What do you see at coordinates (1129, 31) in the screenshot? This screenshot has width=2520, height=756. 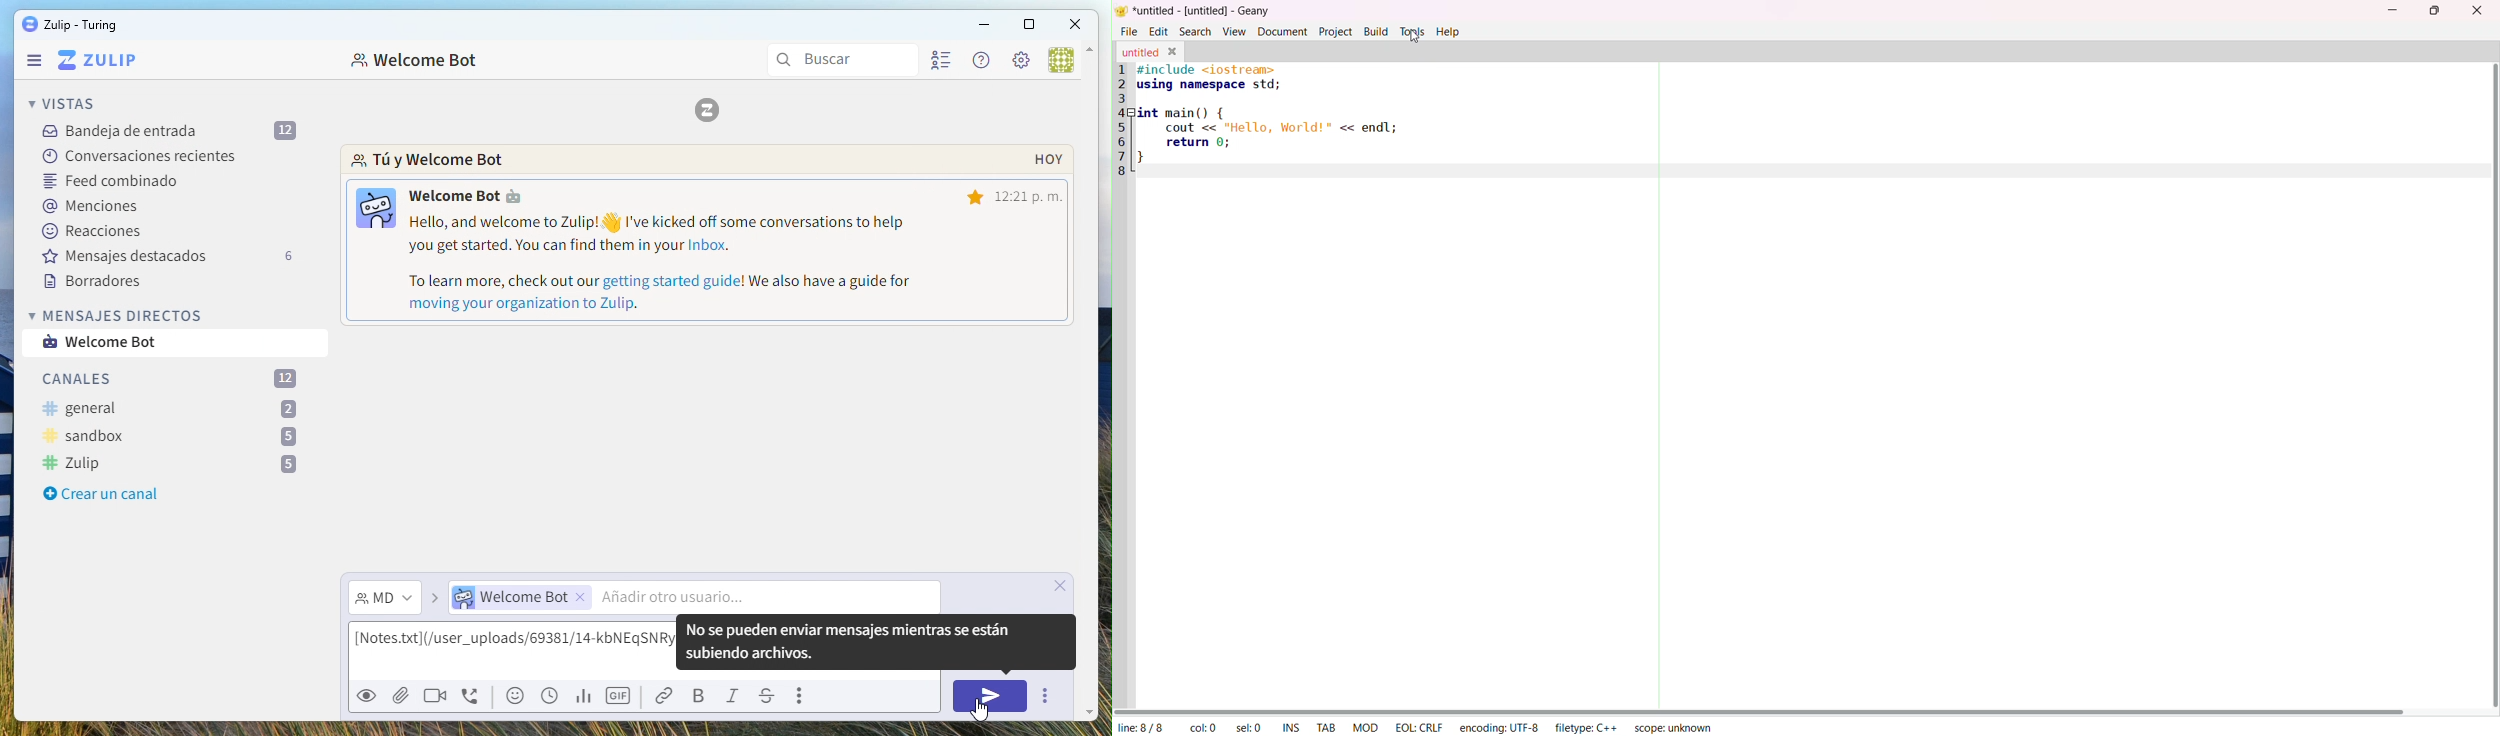 I see `File` at bounding box center [1129, 31].